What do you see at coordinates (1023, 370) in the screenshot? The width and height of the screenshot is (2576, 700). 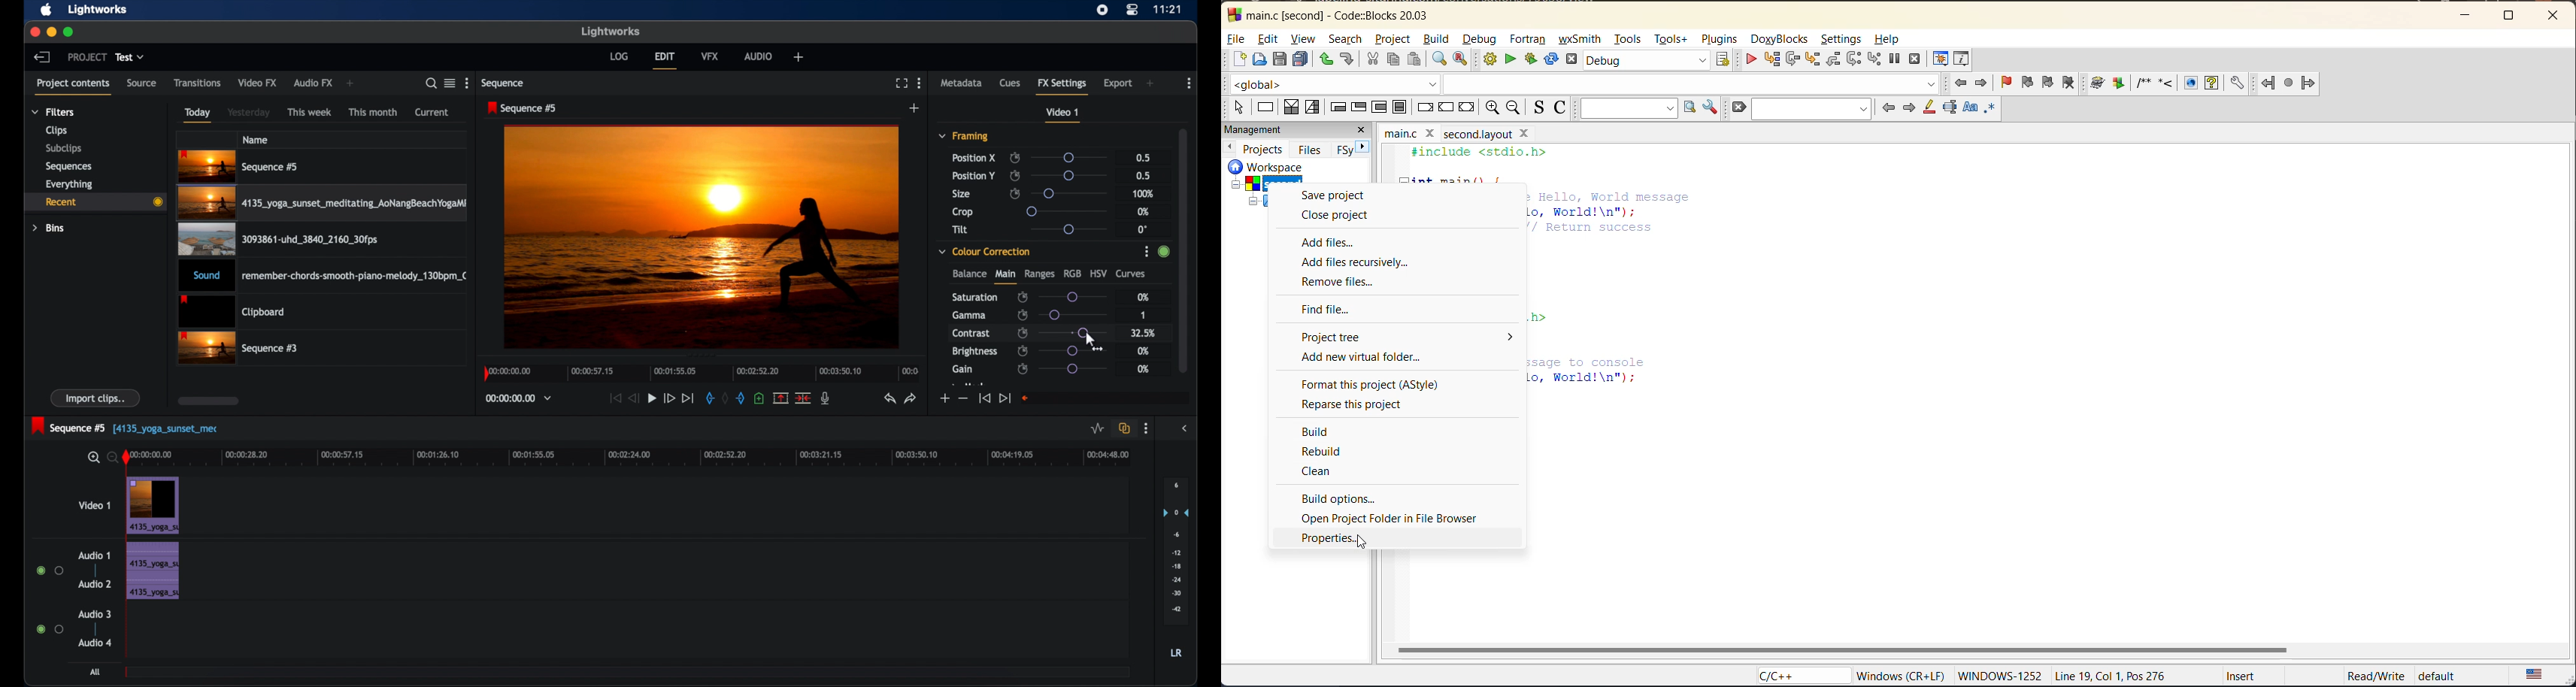 I see `enable/disable keyframes` at bounding box center [1023, 370].